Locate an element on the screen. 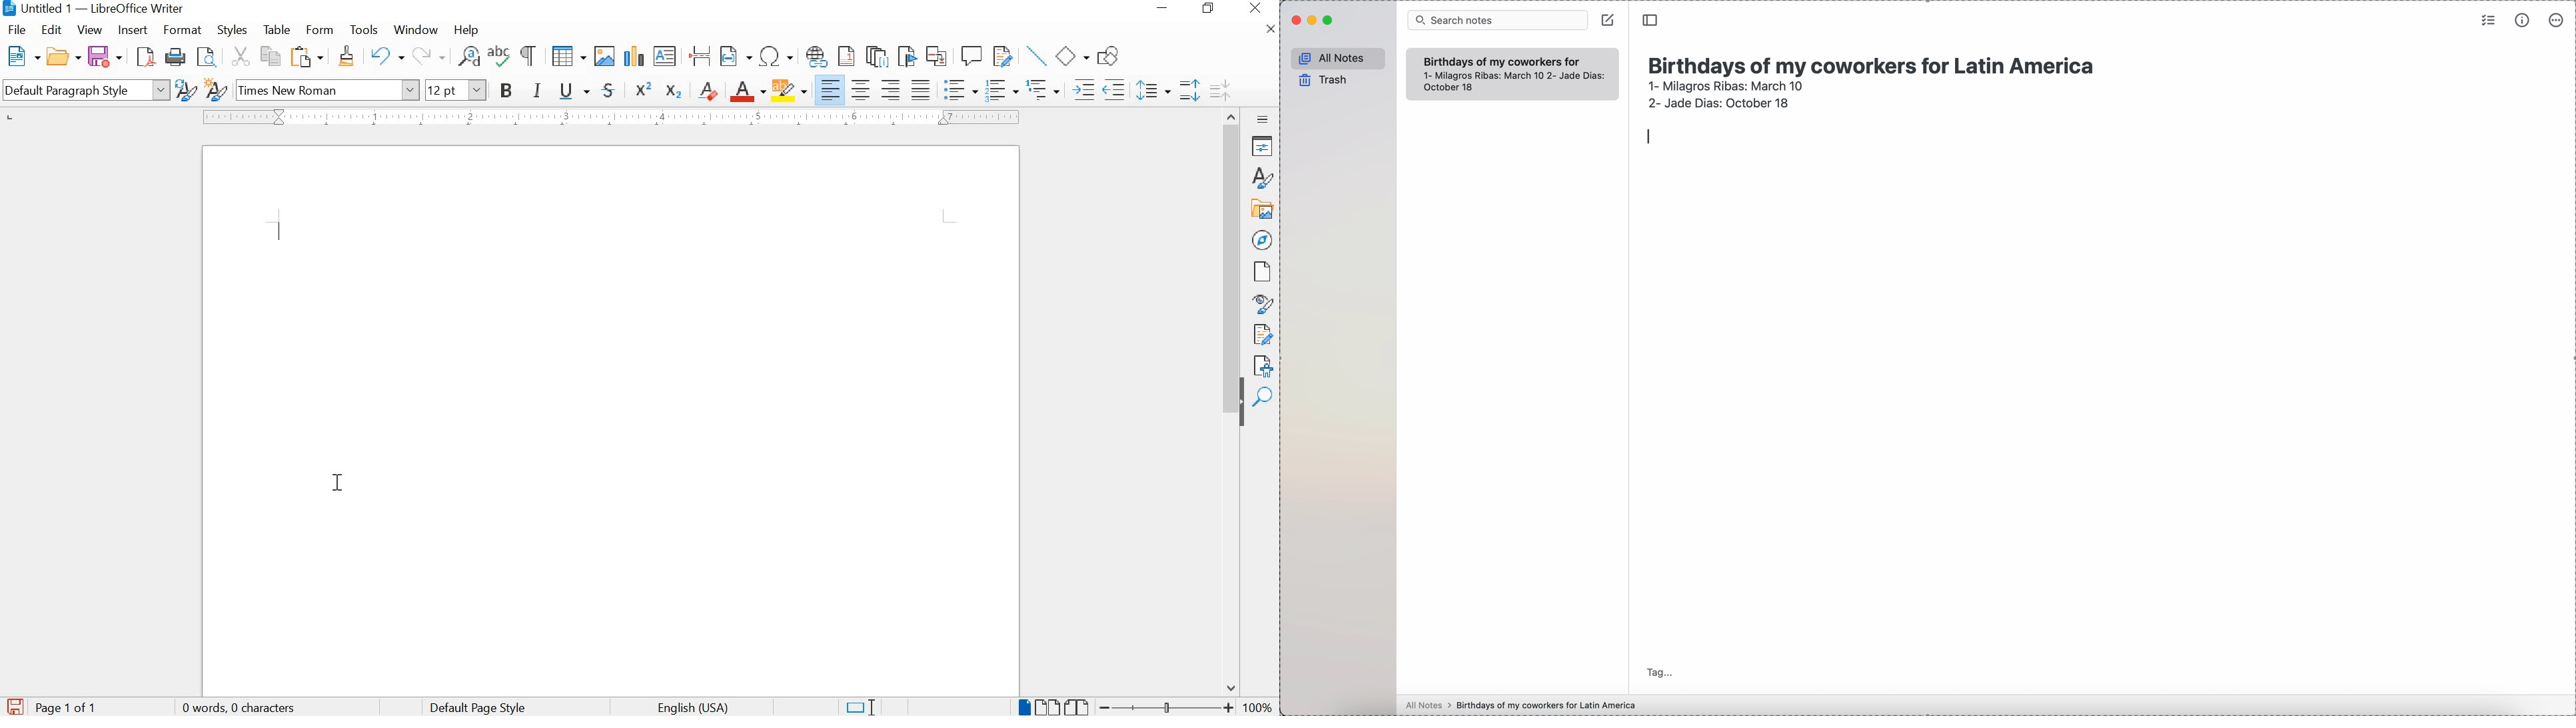  OPEN is located at coordinates (63, 56).